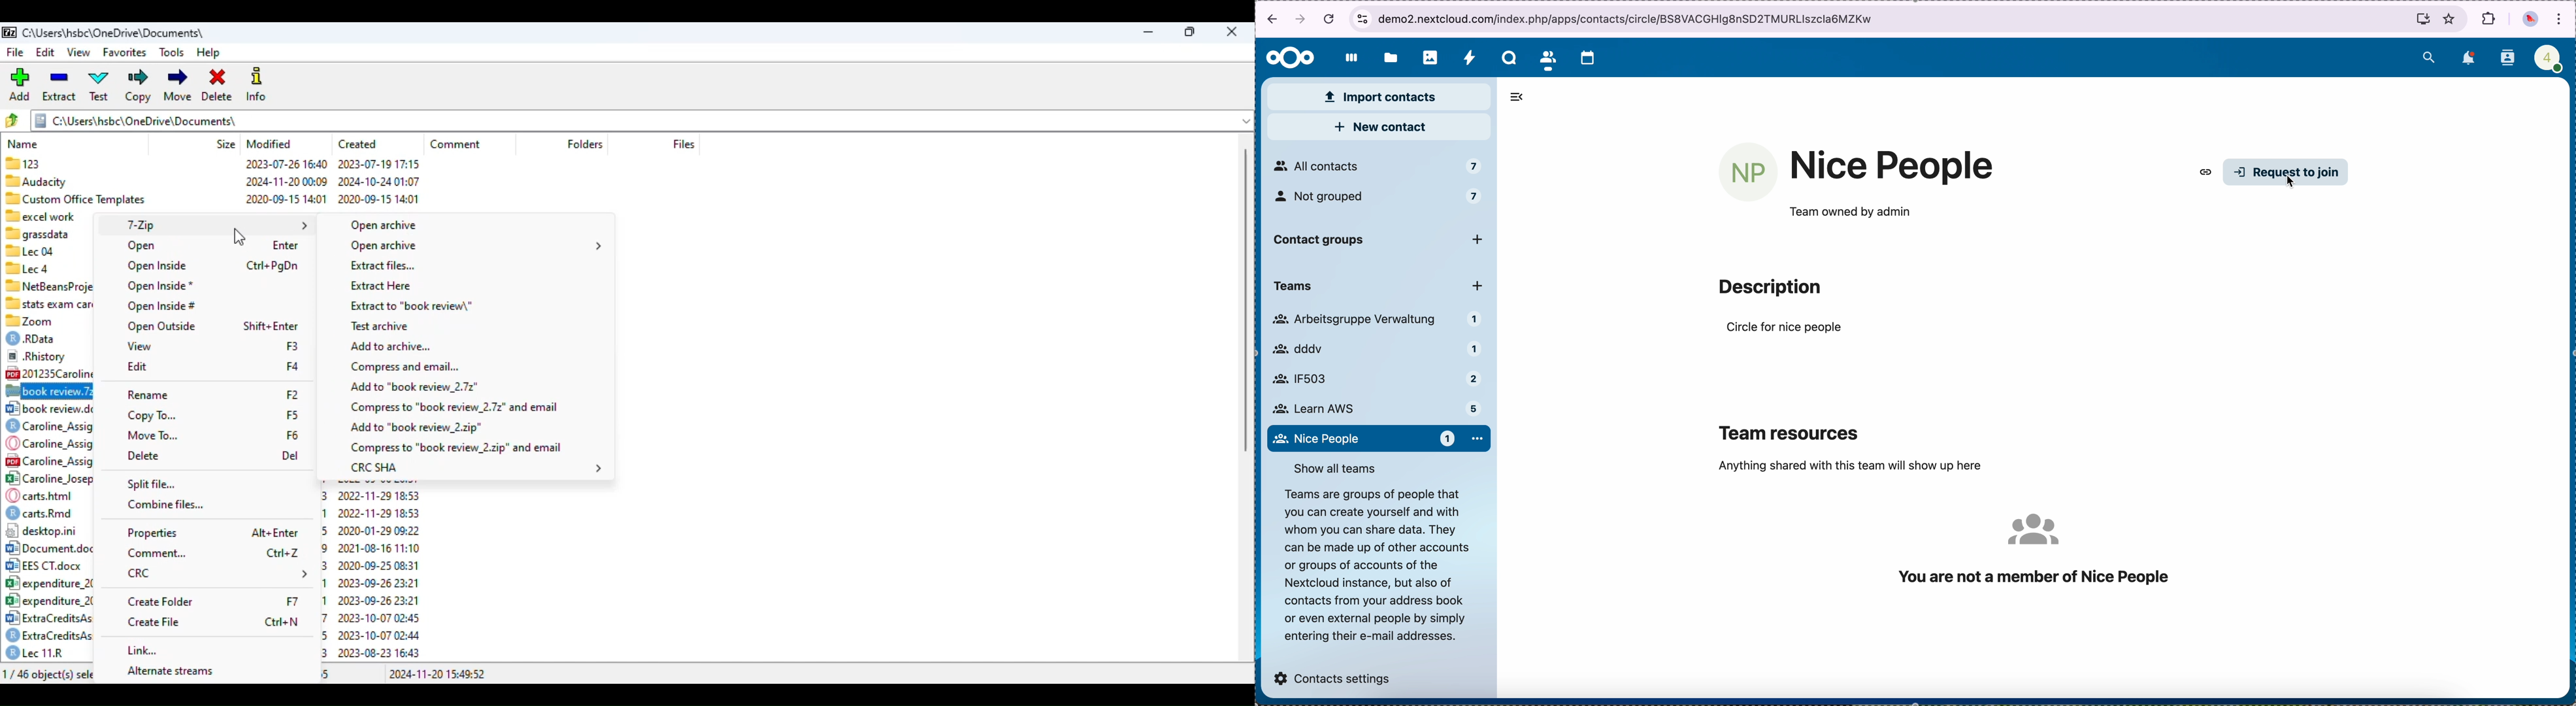 The image size is (2576, 728). I want to click on circle for nice people, so click(1786, 329).